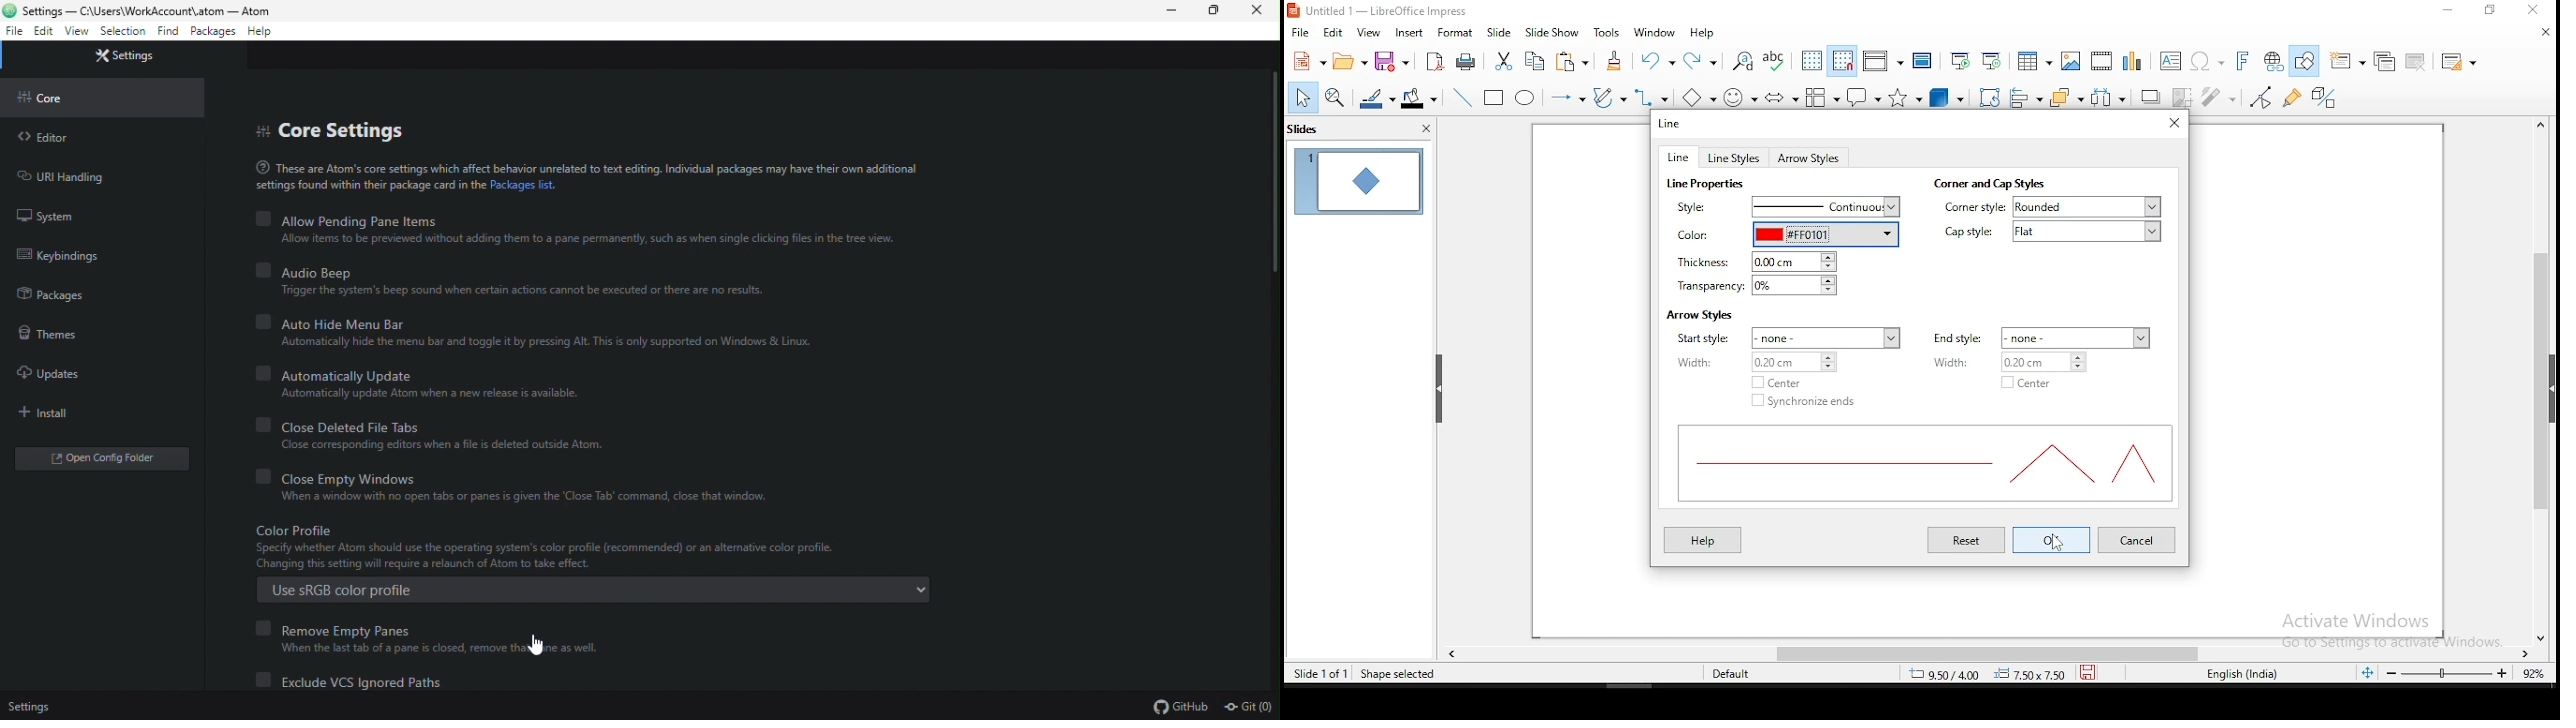 The image size is (2576, 728). What do you see at coordinates (1867, 96) in the screenshot?
I see `callout shapes` at bounding box center [1867, 96].